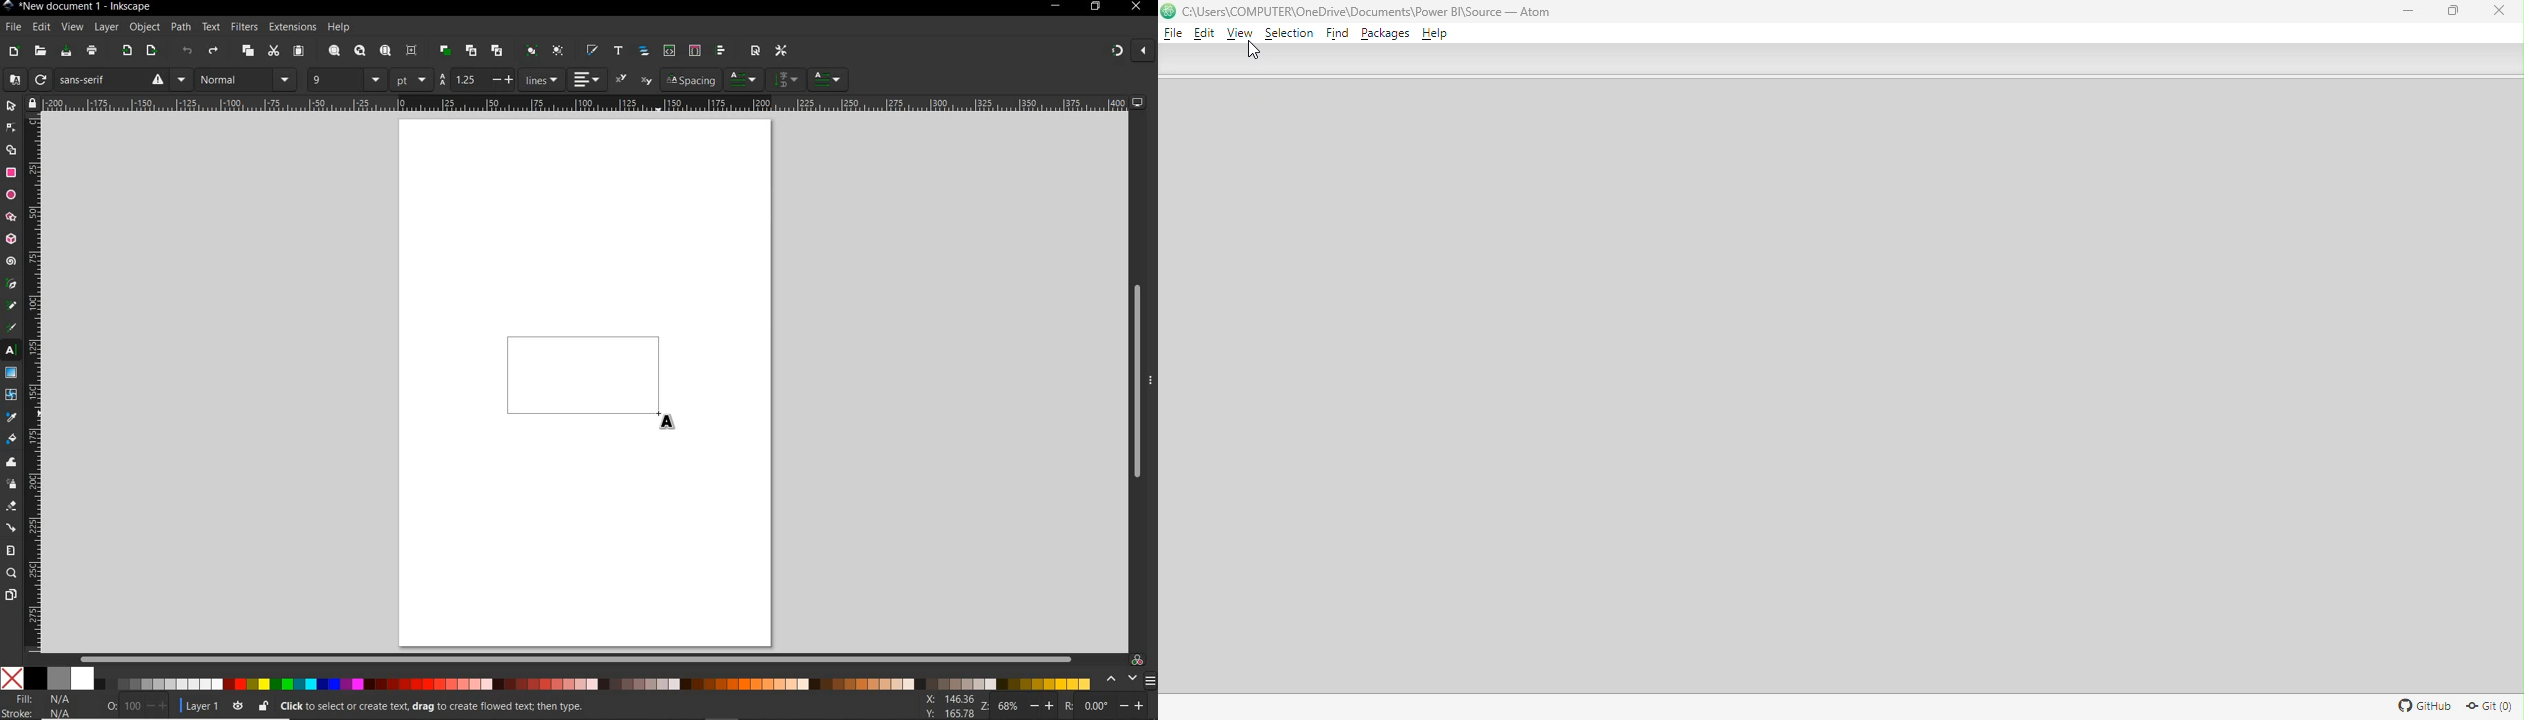 The image size is (2548, 728). I want to click on print, so click(92, 51).